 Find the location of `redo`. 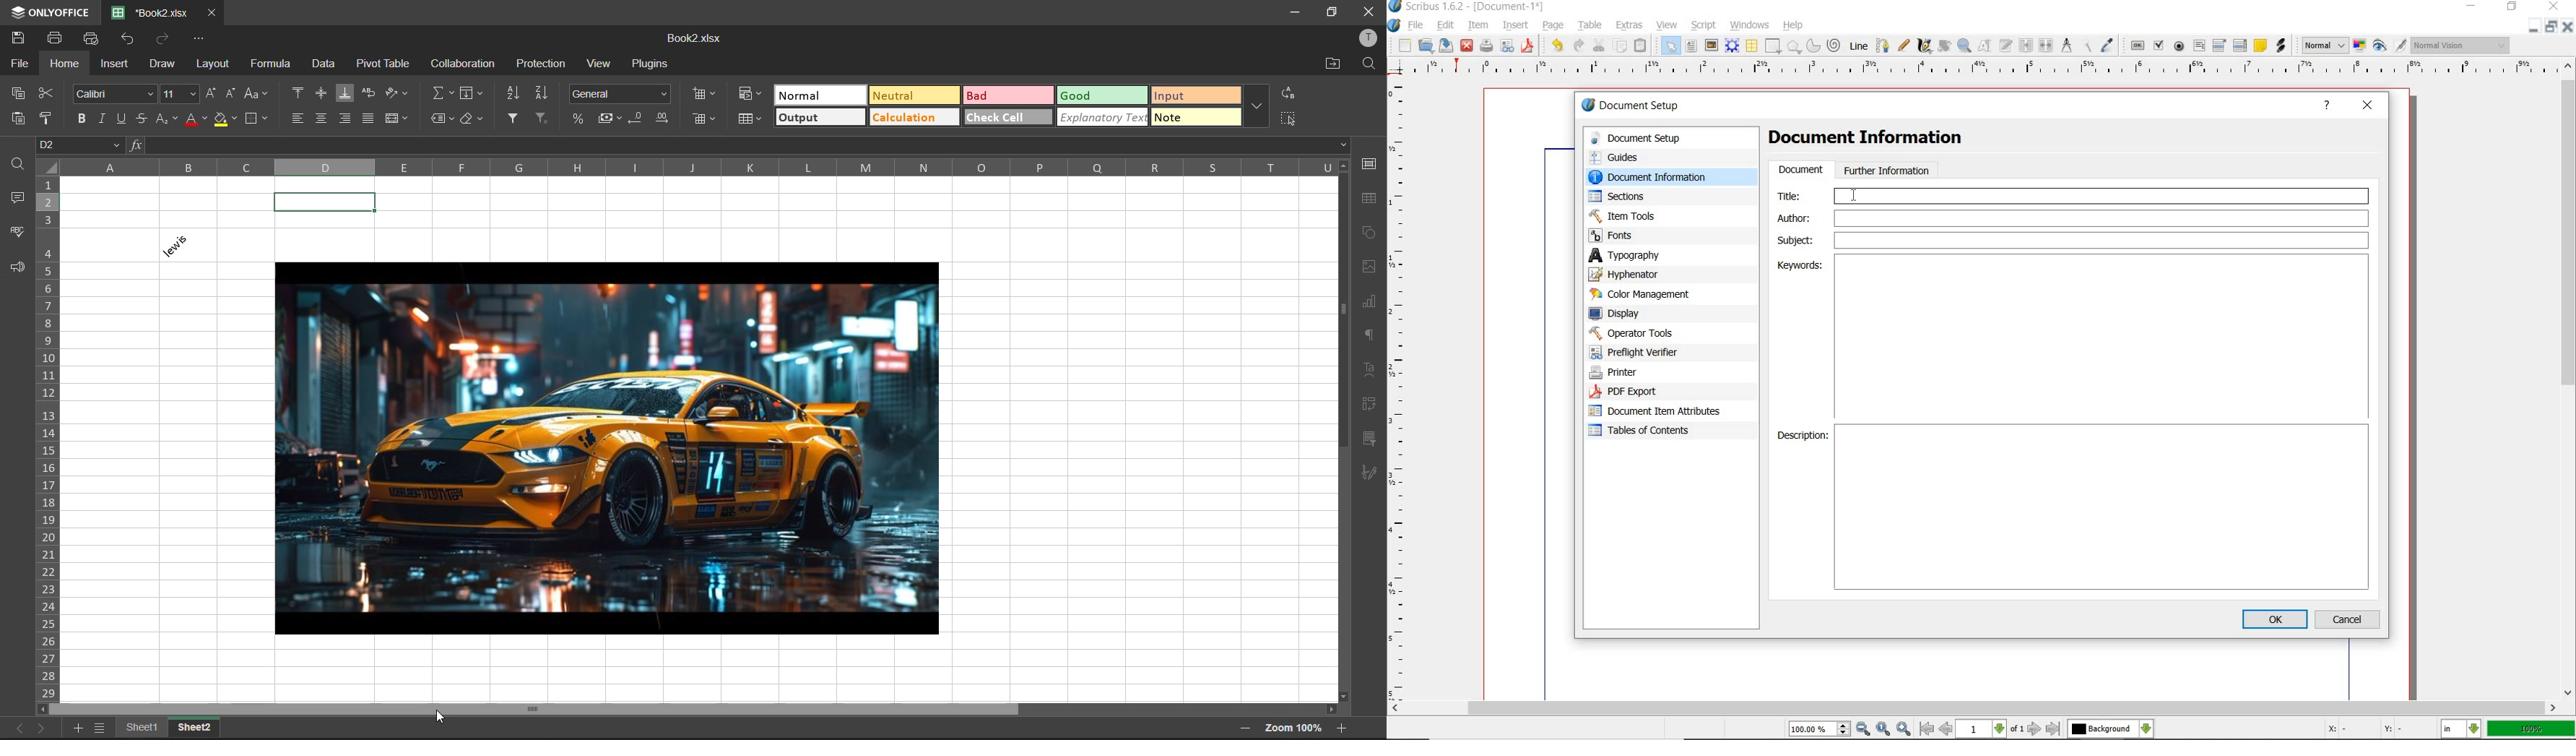

redo is located at coordinates (1580, 46).